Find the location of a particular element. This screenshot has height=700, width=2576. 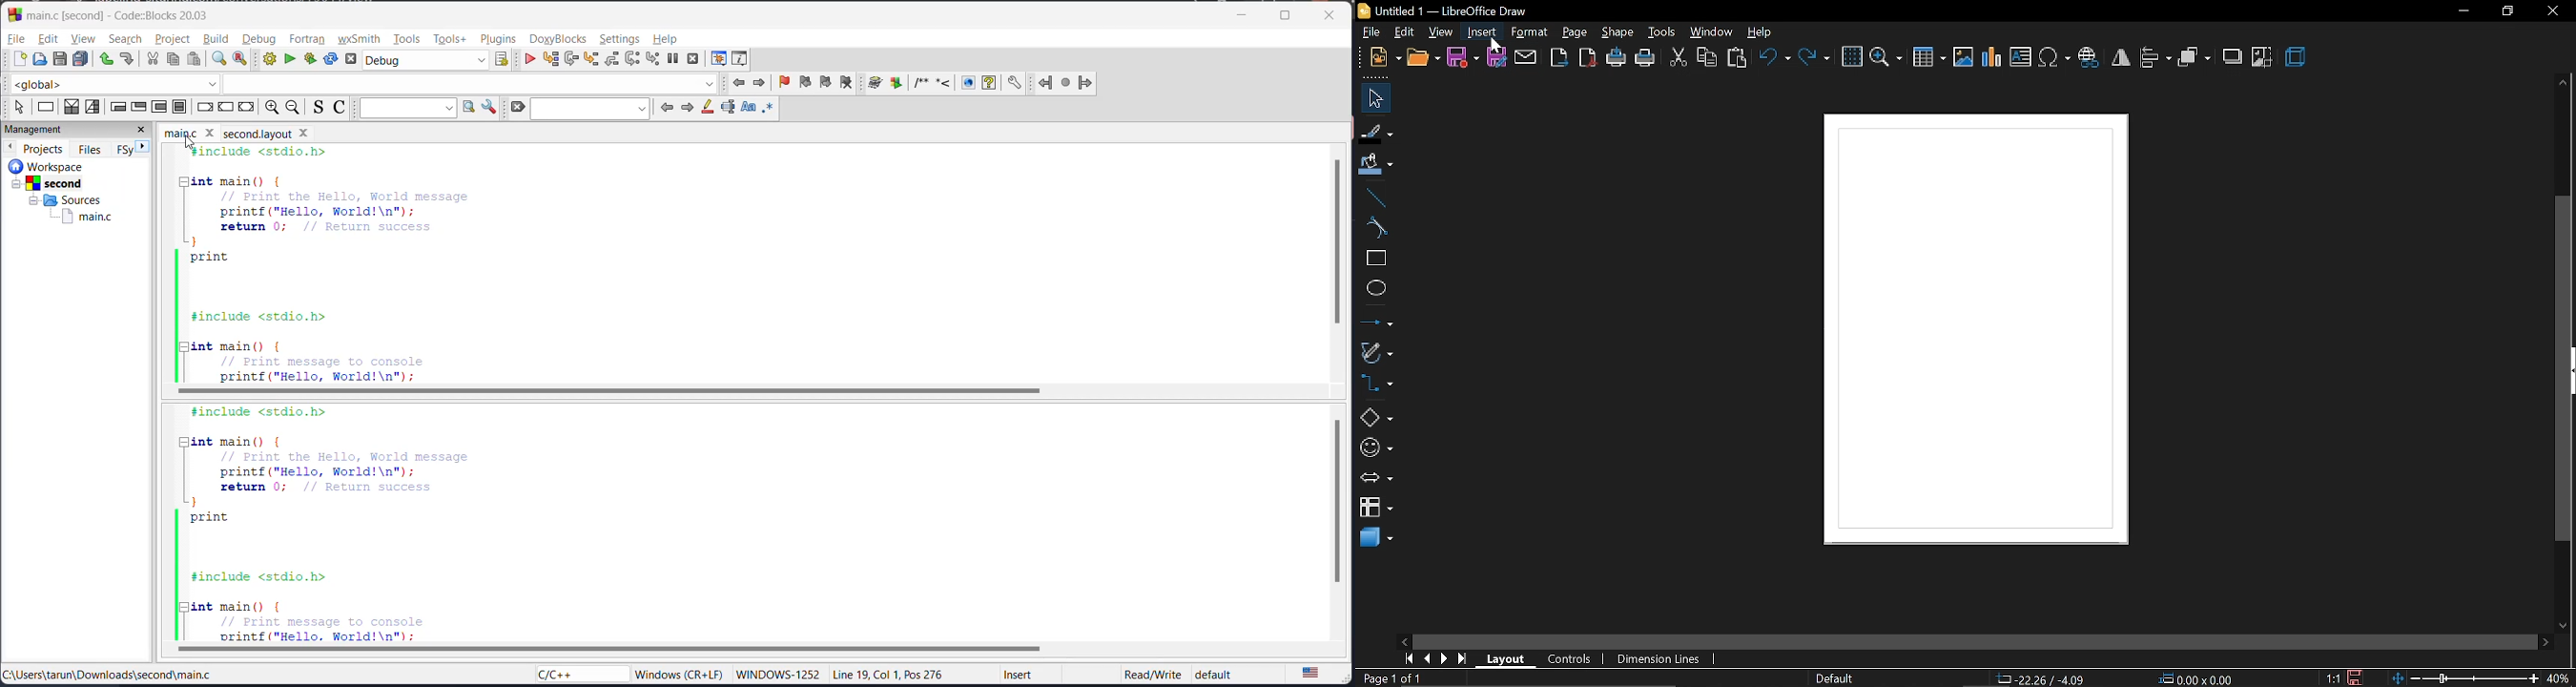

clear bookmark is located at coordinates (846, 83).